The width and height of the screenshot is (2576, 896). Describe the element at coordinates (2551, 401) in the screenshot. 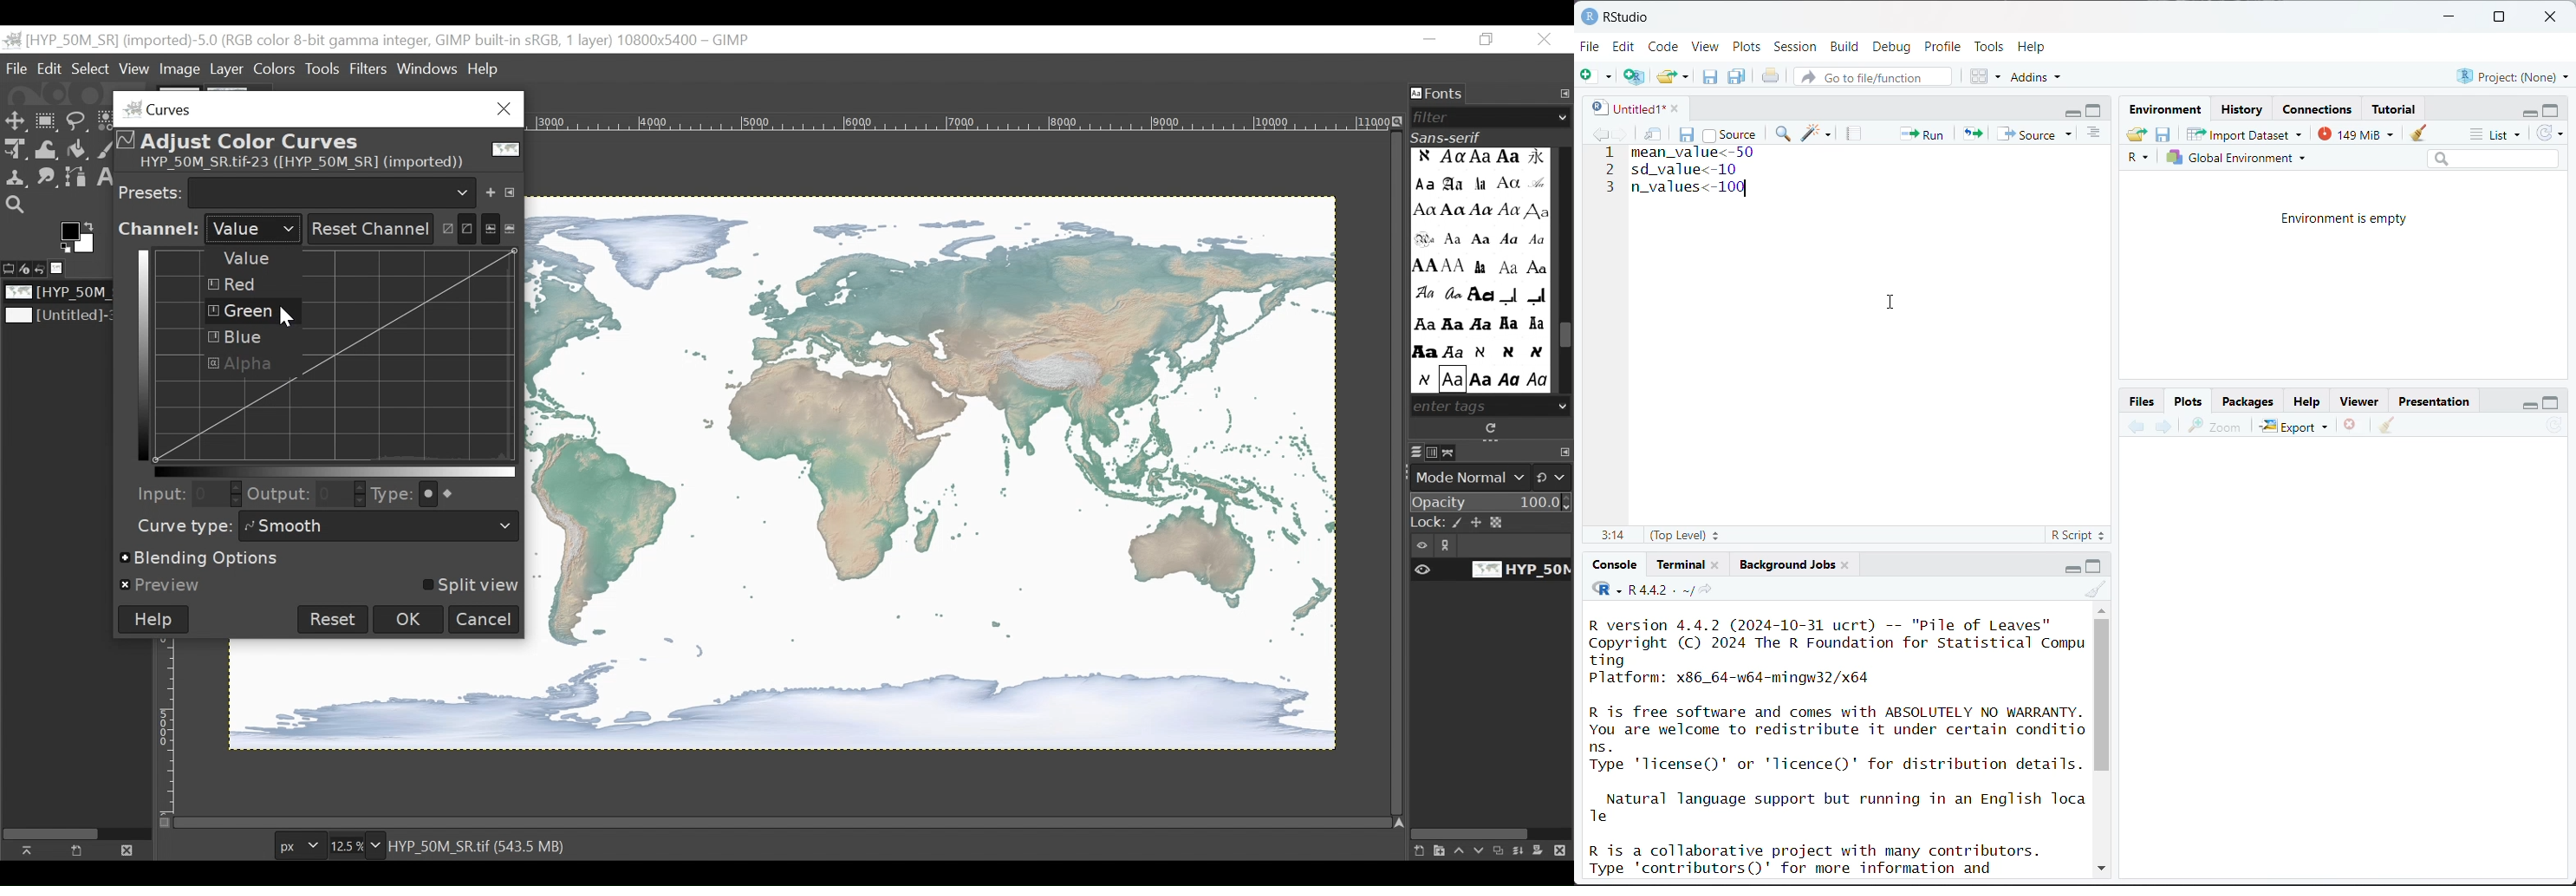

I see `maximize` at that location.